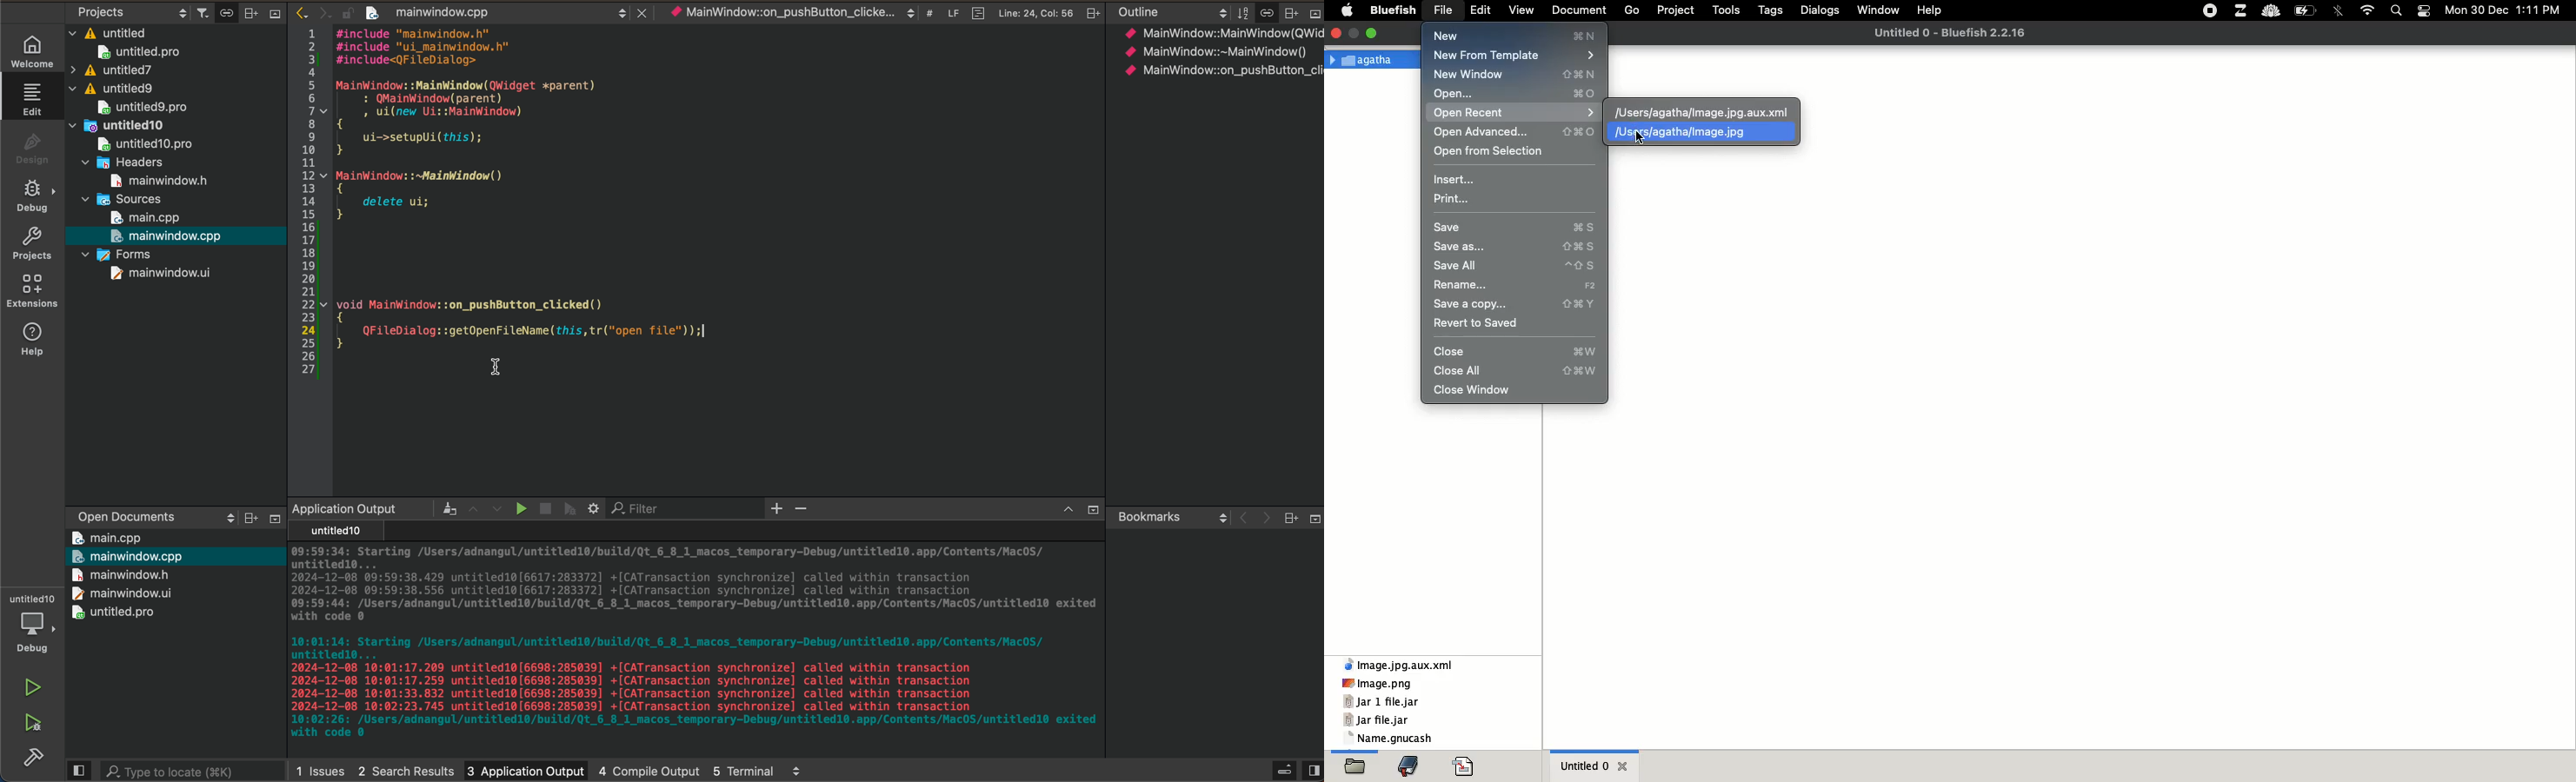 This screenshot has width=2576, height=784. I want to click on New Window  N, so click(1514, 75).